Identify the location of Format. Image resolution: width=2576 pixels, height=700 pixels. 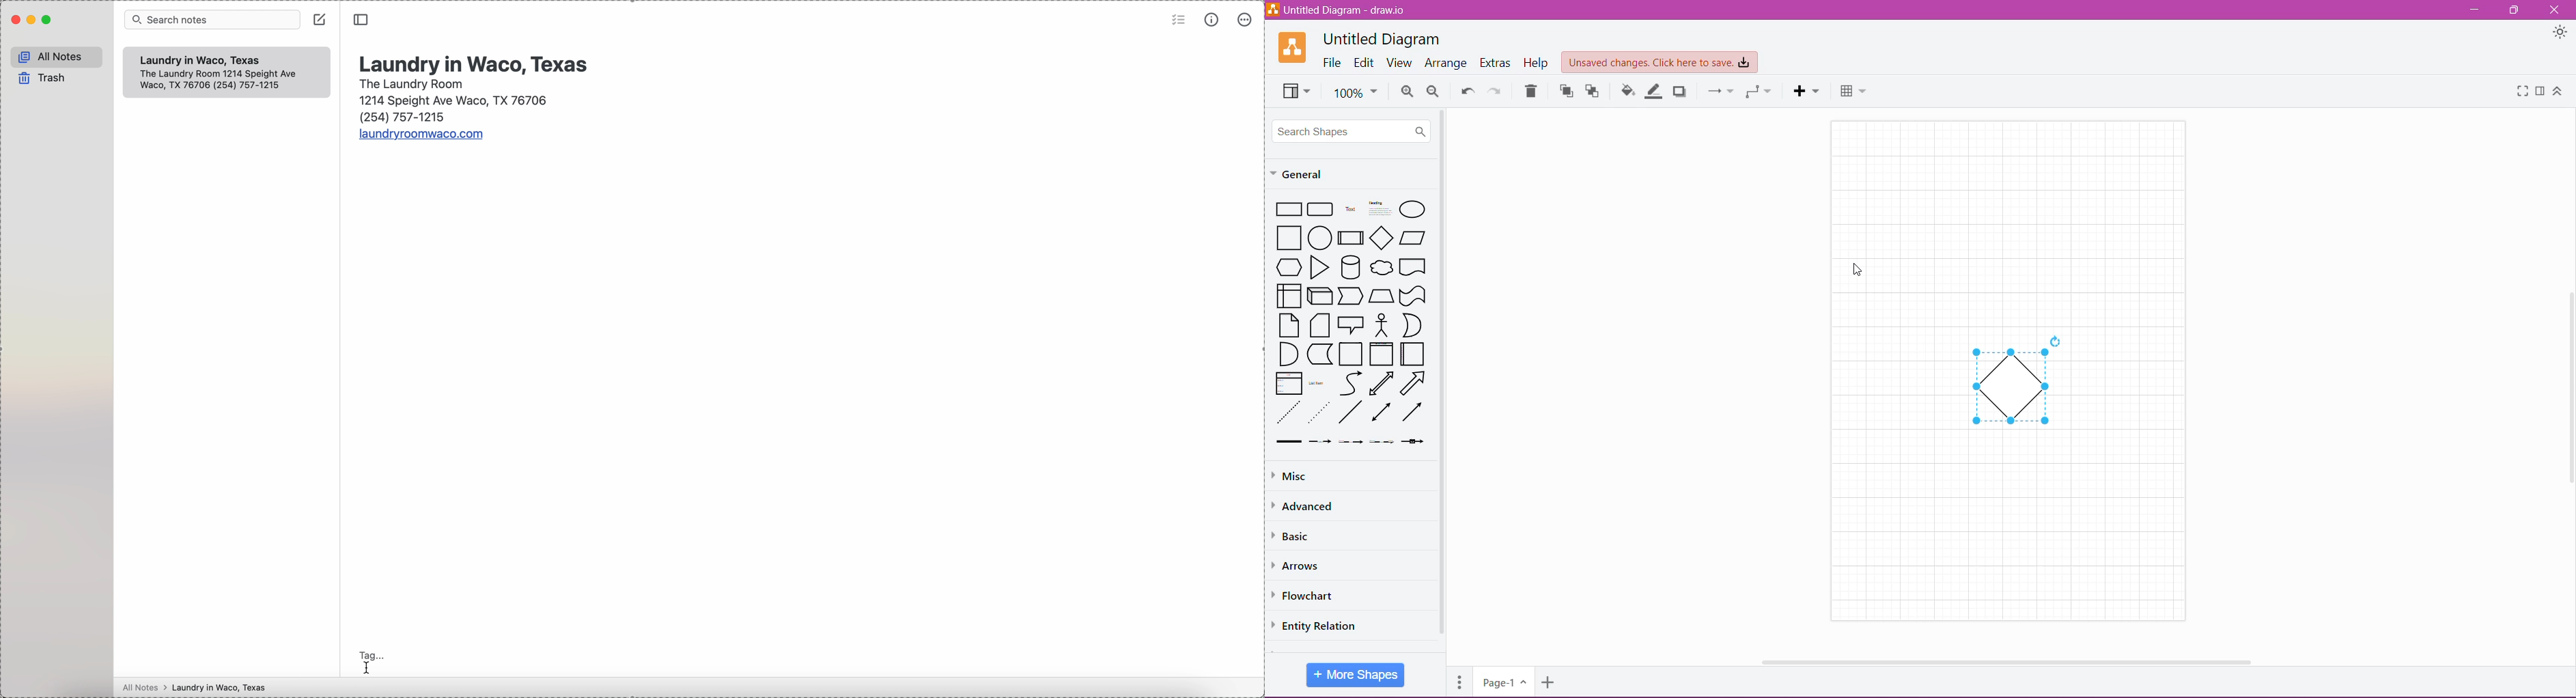
(2540, 92).